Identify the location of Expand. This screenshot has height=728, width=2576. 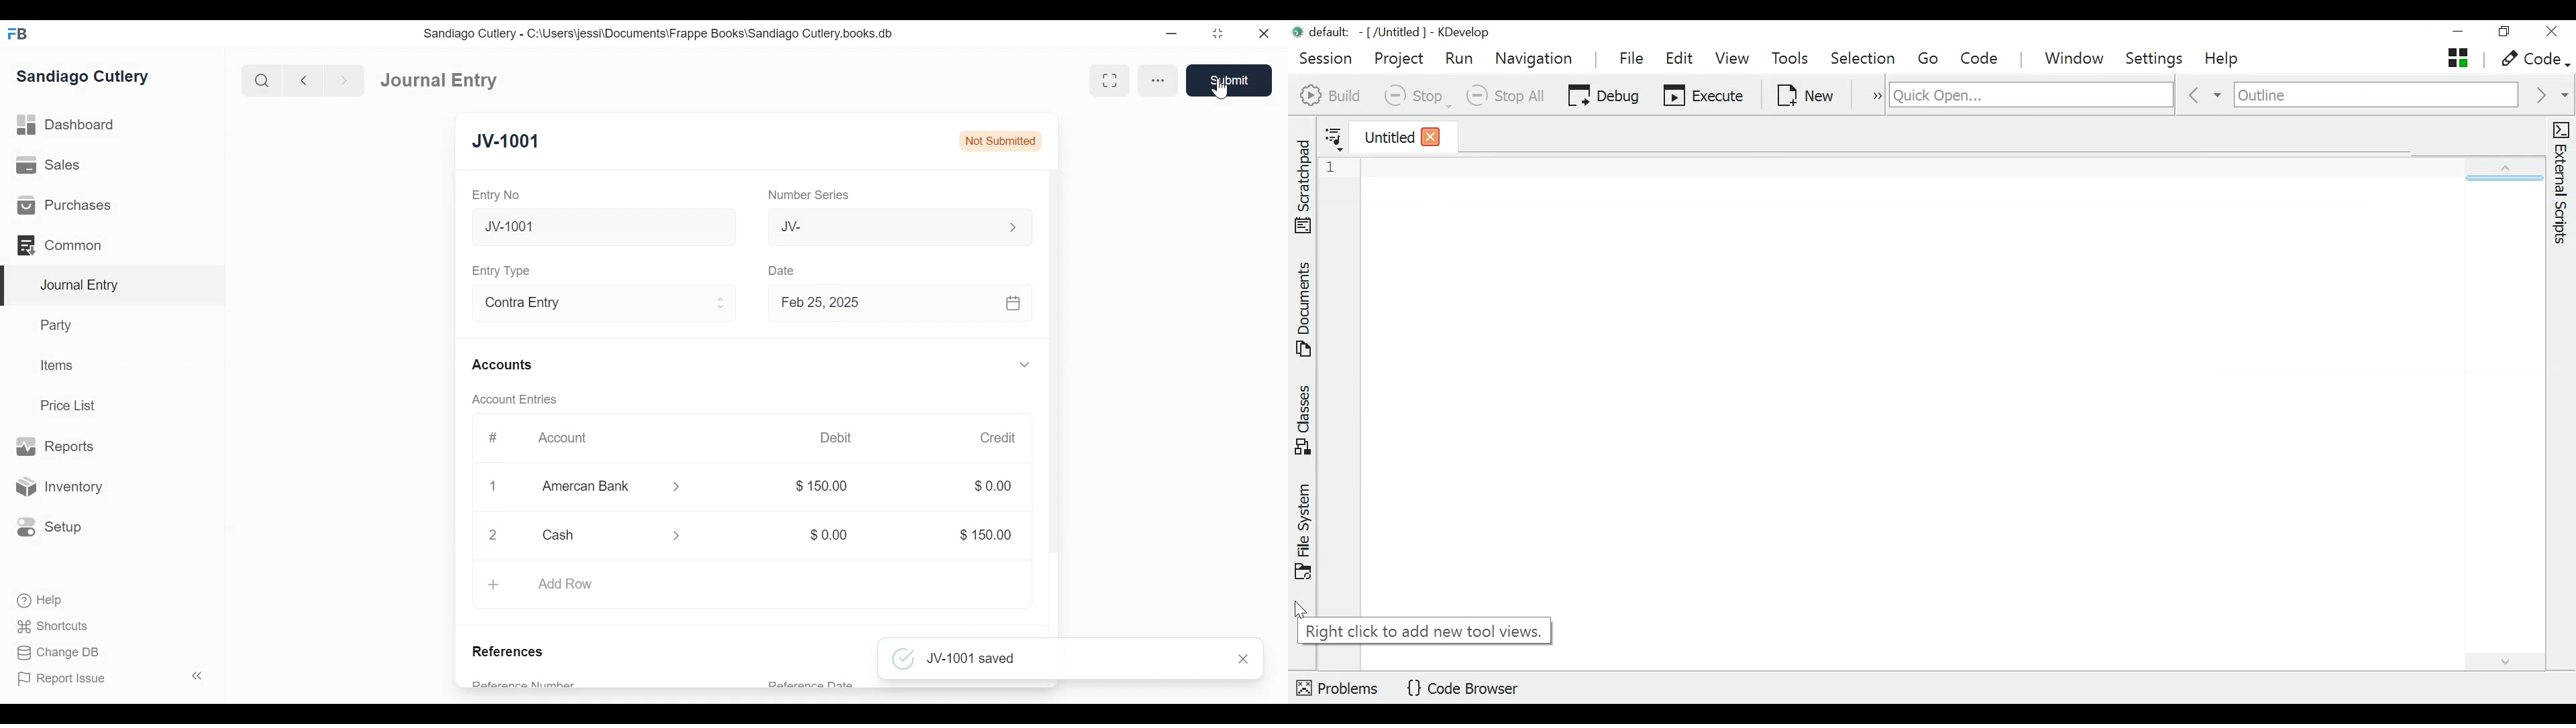
(679, 487).